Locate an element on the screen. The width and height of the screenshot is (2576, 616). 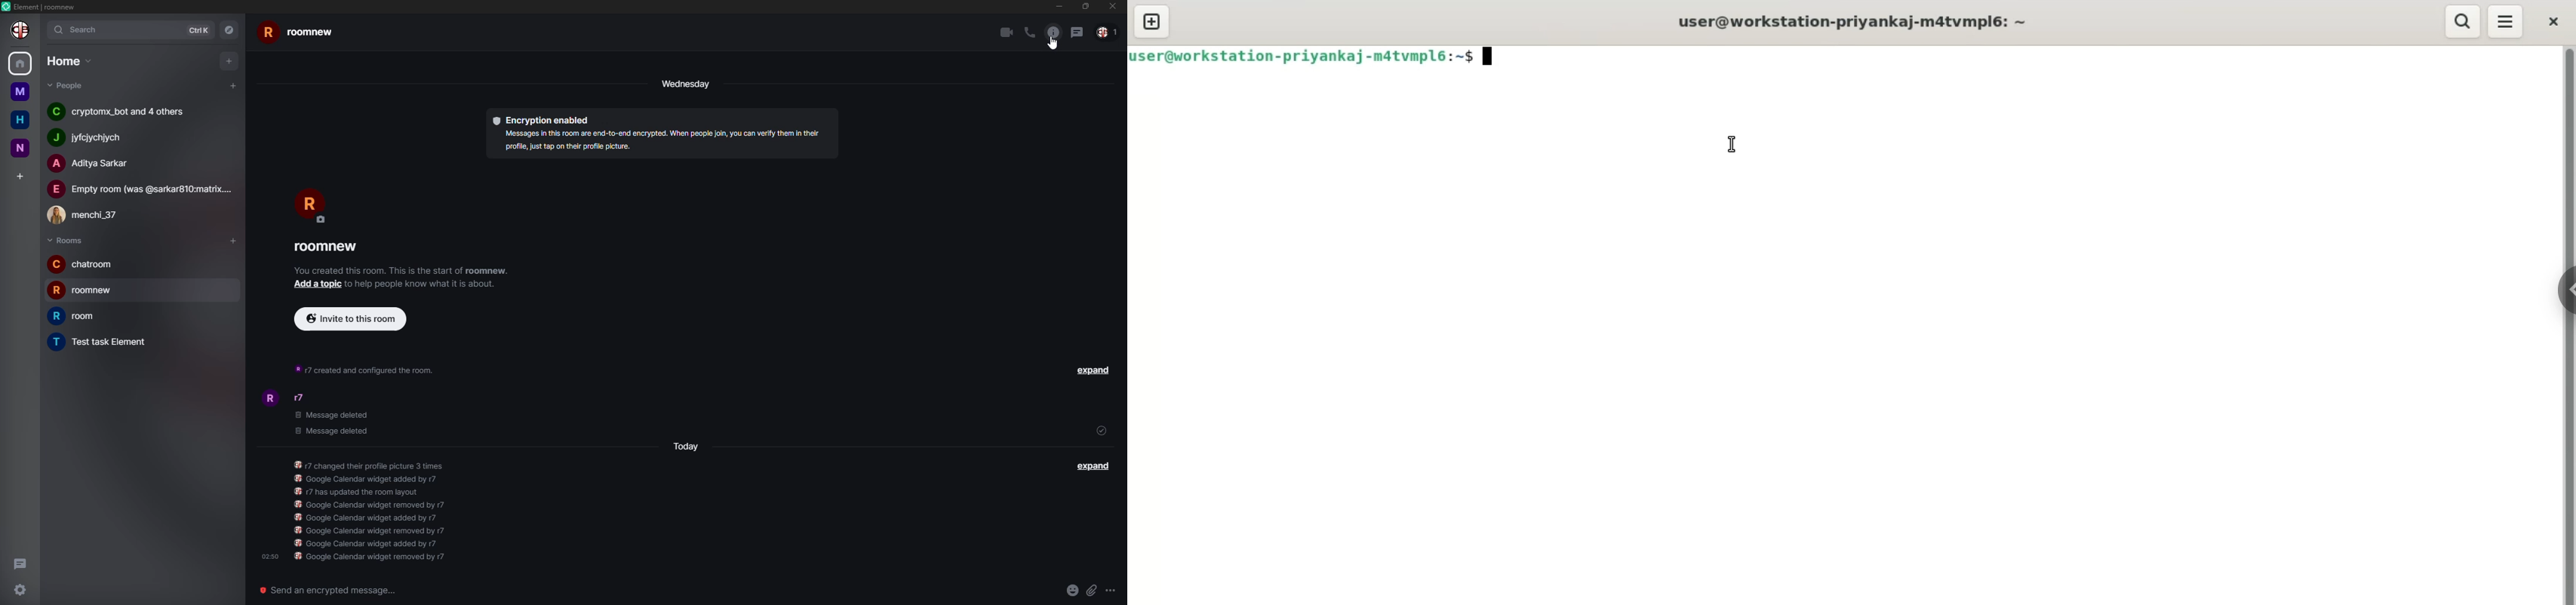
room is located at coordinates (85, 290).